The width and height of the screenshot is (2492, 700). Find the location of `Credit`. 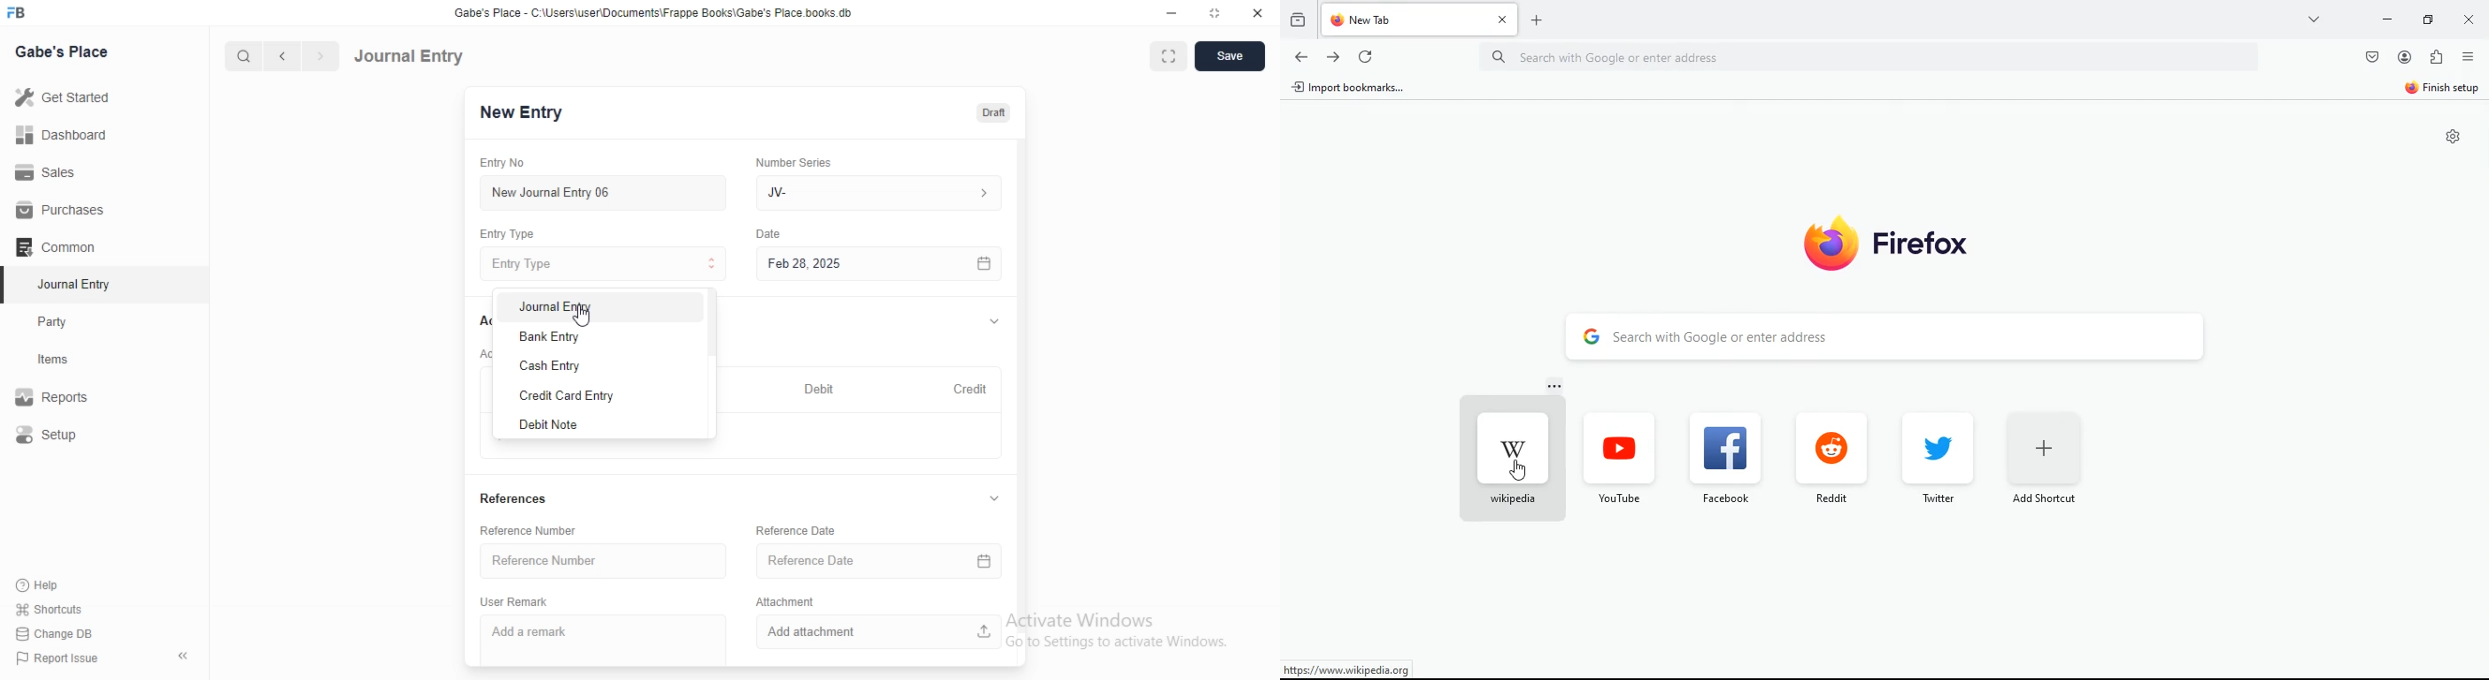

Credit is located at coordinates (969, 388).